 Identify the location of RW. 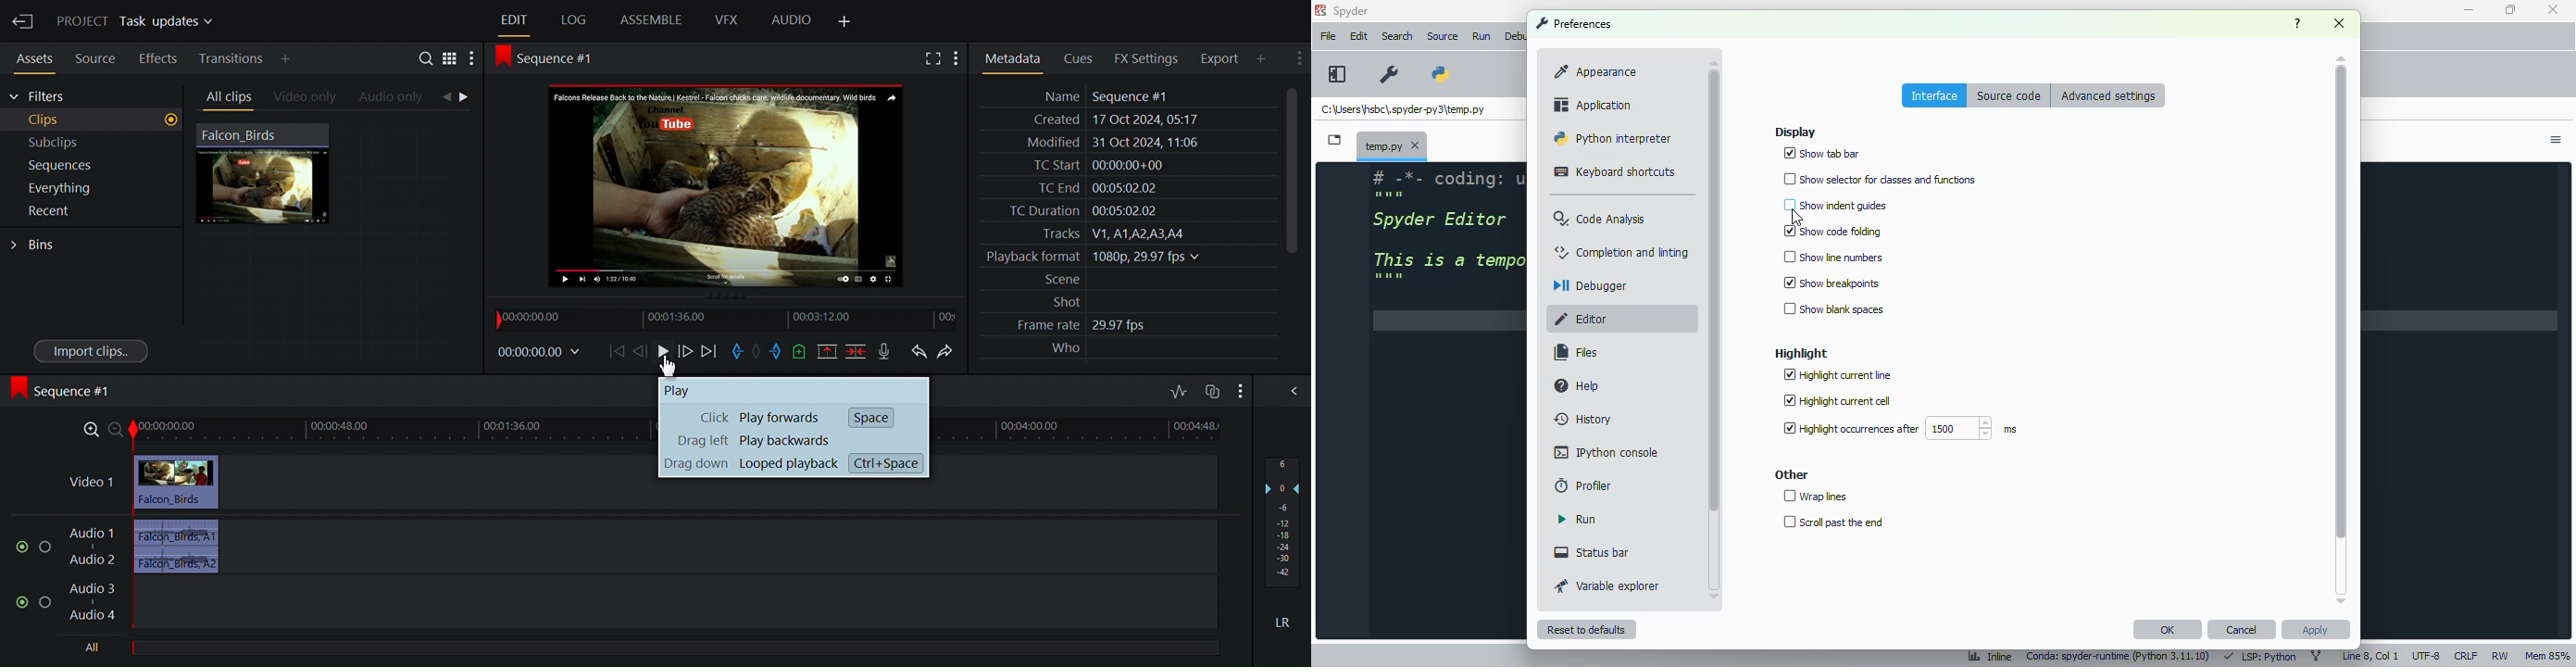
(2501, 656).